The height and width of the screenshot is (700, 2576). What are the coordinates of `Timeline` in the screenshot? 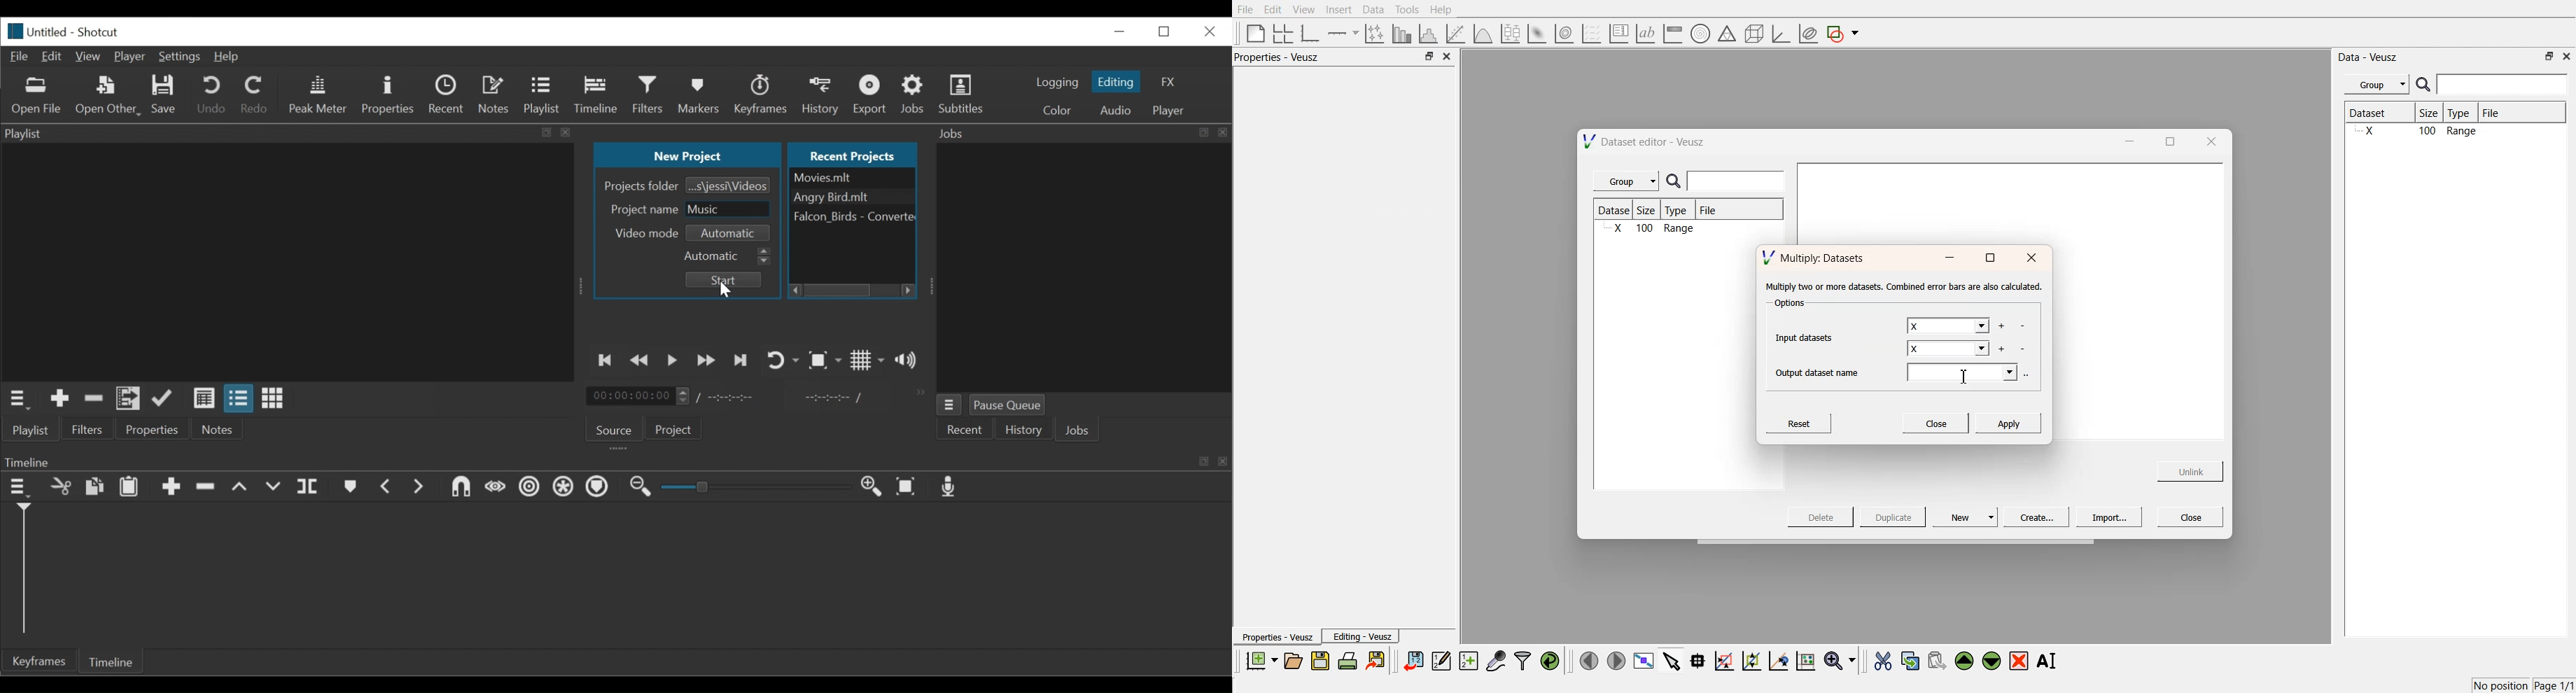 It's located at (595, 96).